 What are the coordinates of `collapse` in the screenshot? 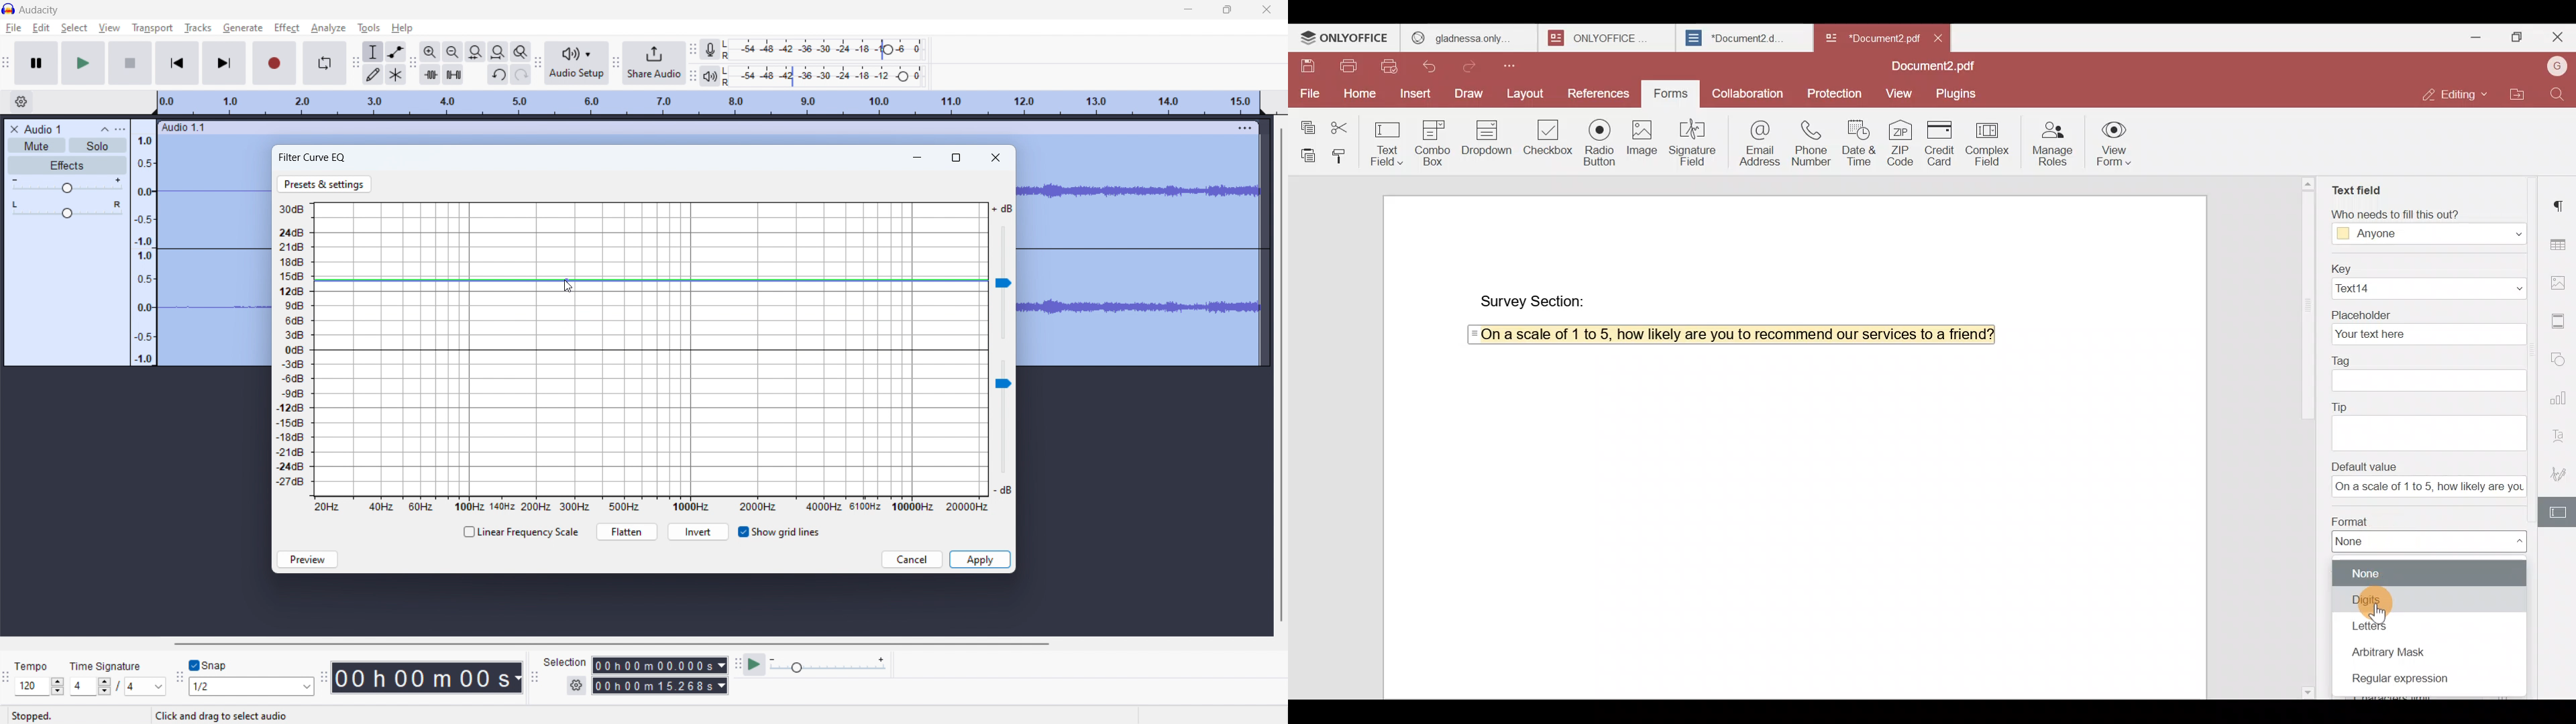 It's located at (105, 130).